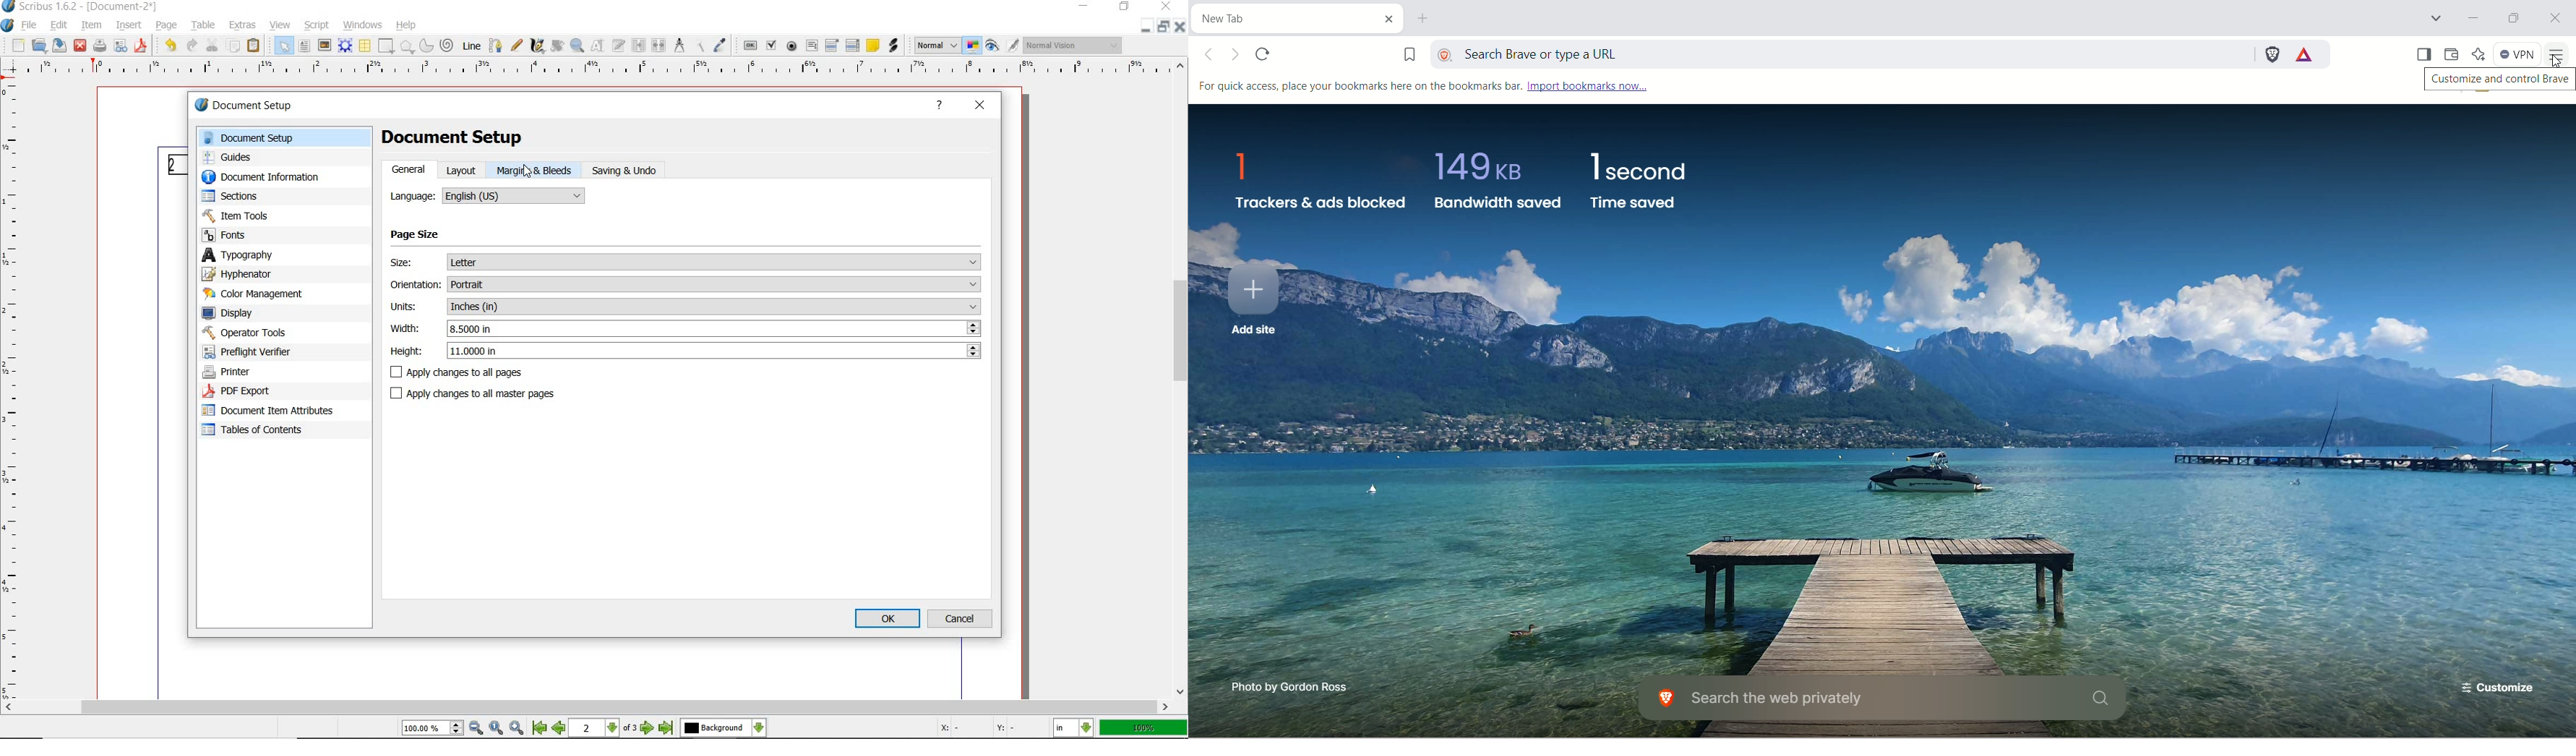 The width and height of the screenshot is (2576, 756). I want to click on printer, so click(229, 372).